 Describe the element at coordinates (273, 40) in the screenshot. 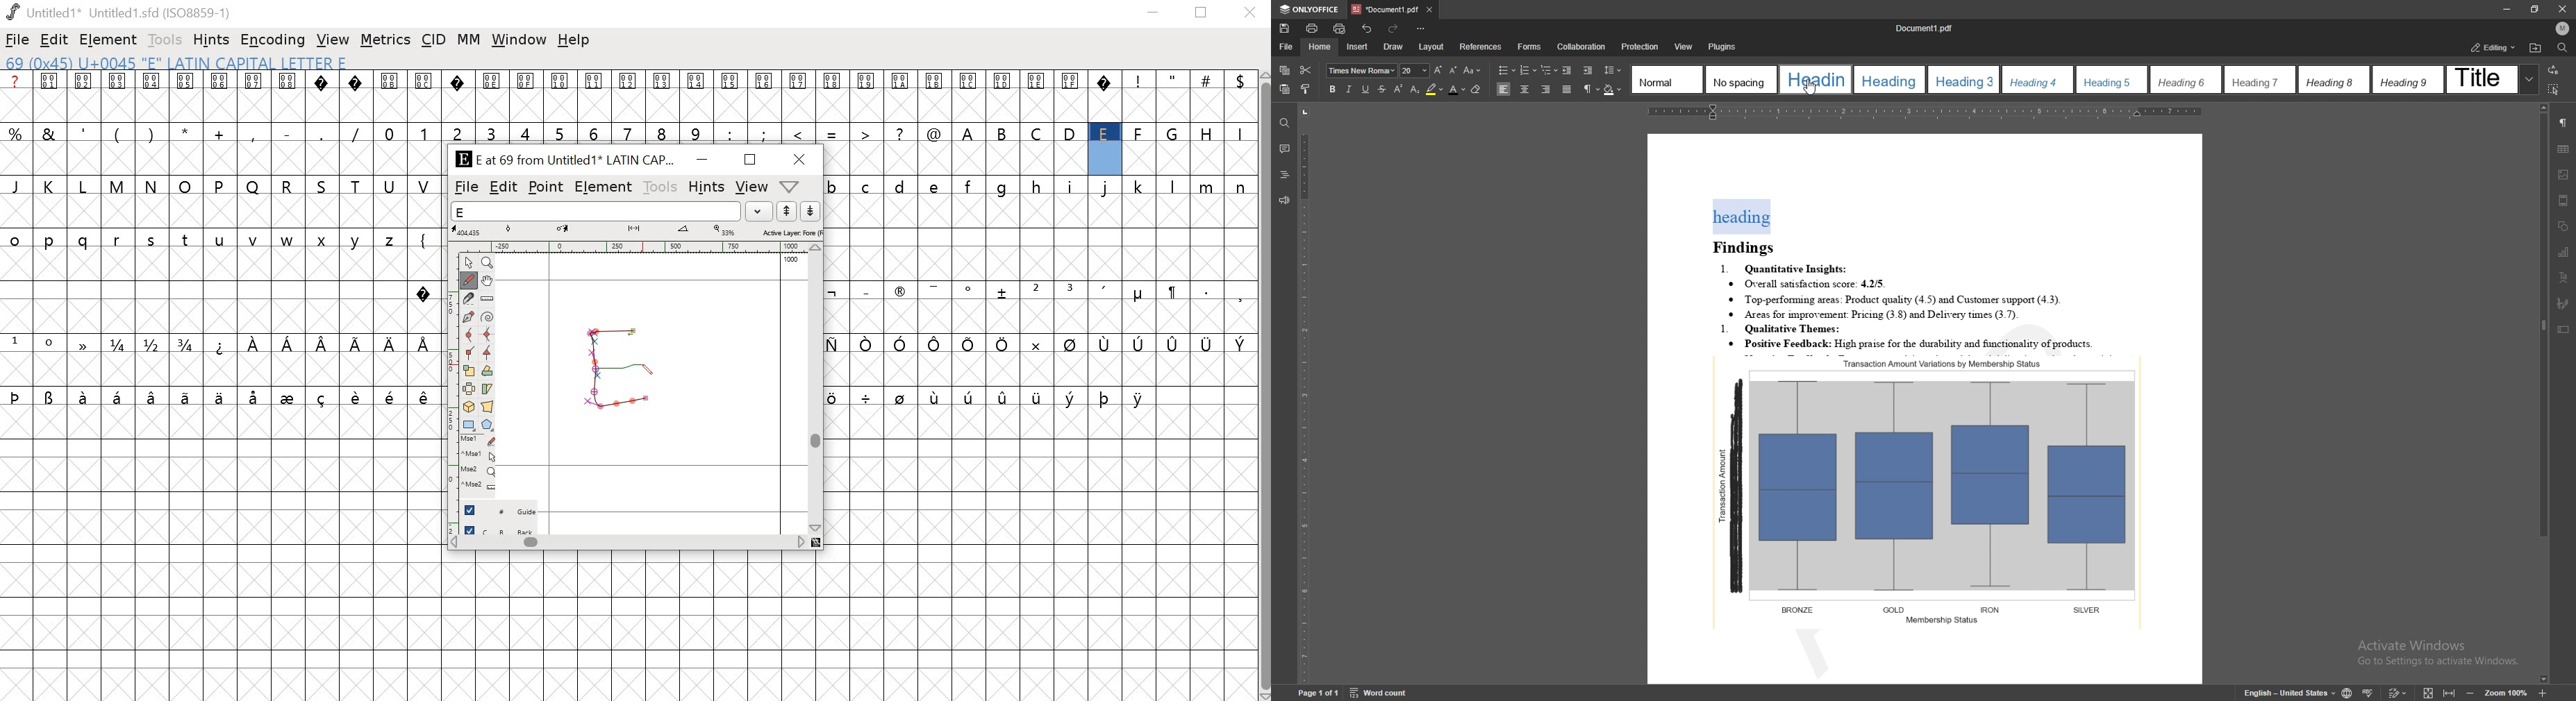

I see `encoding` at that location.